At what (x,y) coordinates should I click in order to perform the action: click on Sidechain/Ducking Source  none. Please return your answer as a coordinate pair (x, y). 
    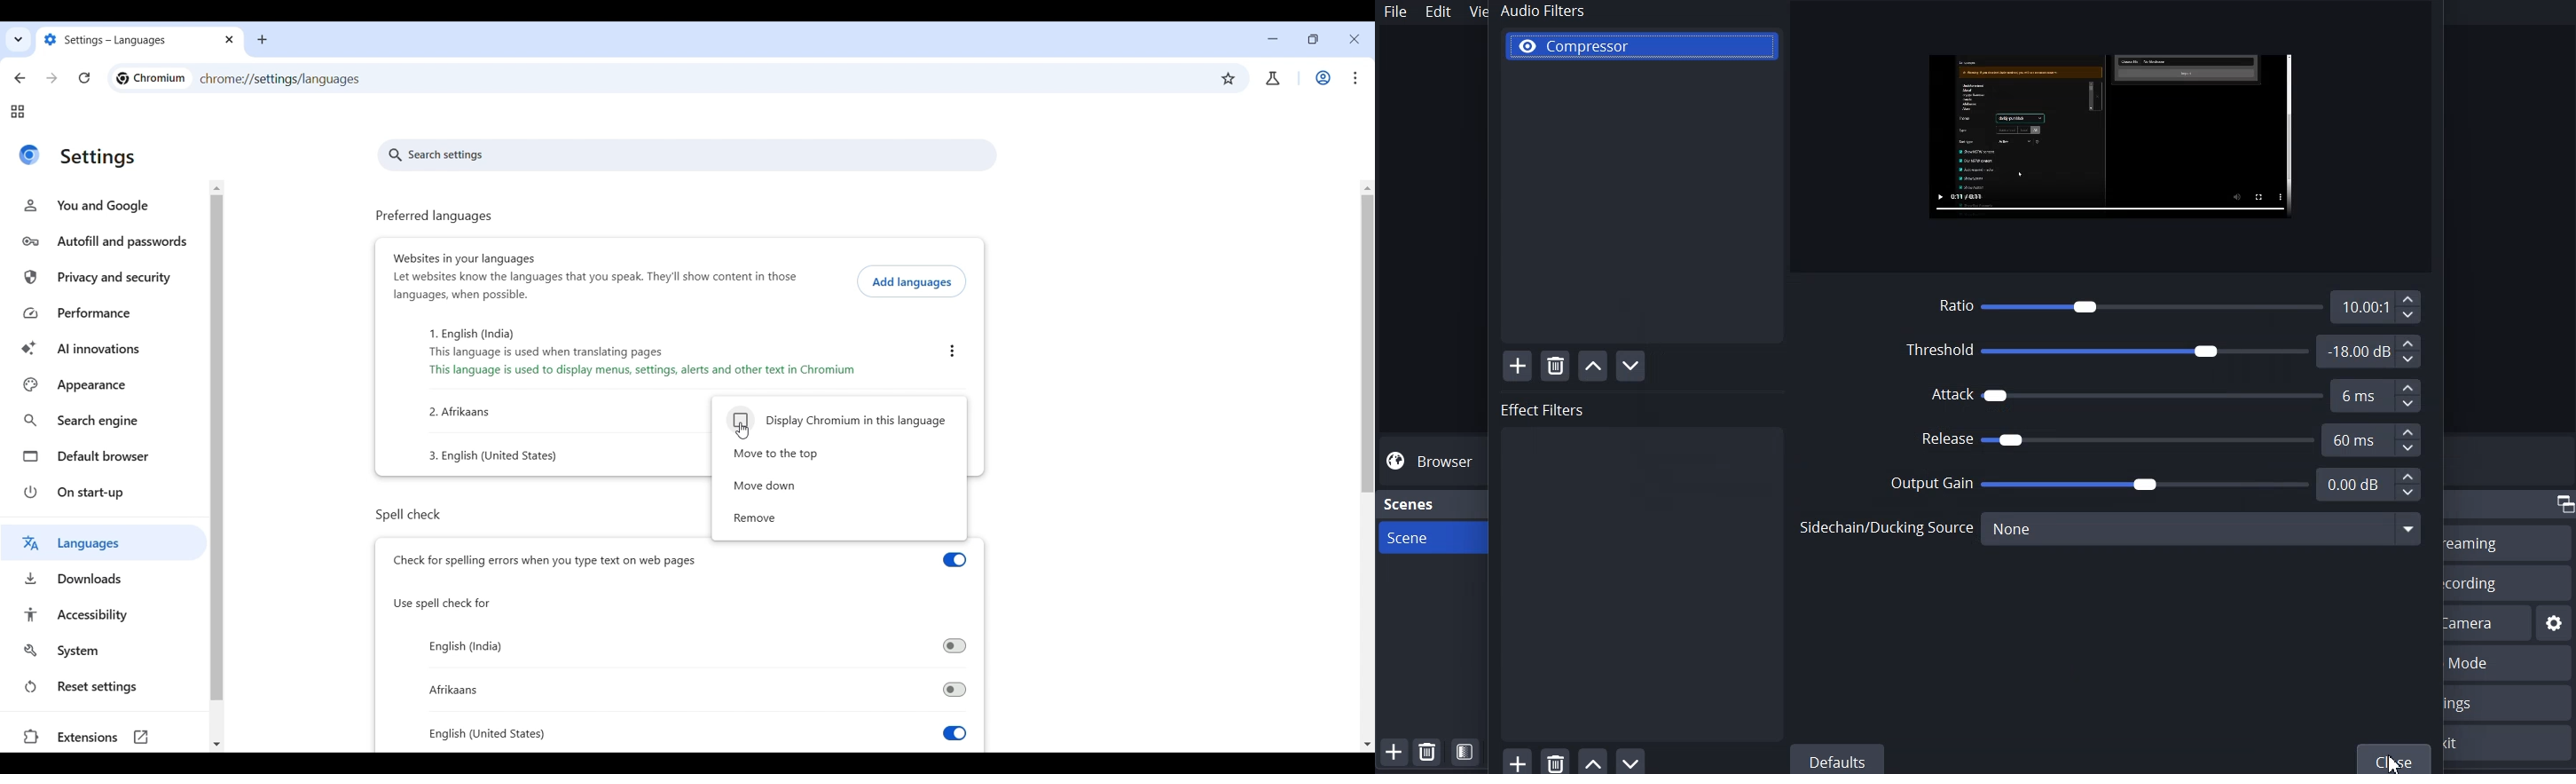
    Looking at the image, I should click on (2110, 529).